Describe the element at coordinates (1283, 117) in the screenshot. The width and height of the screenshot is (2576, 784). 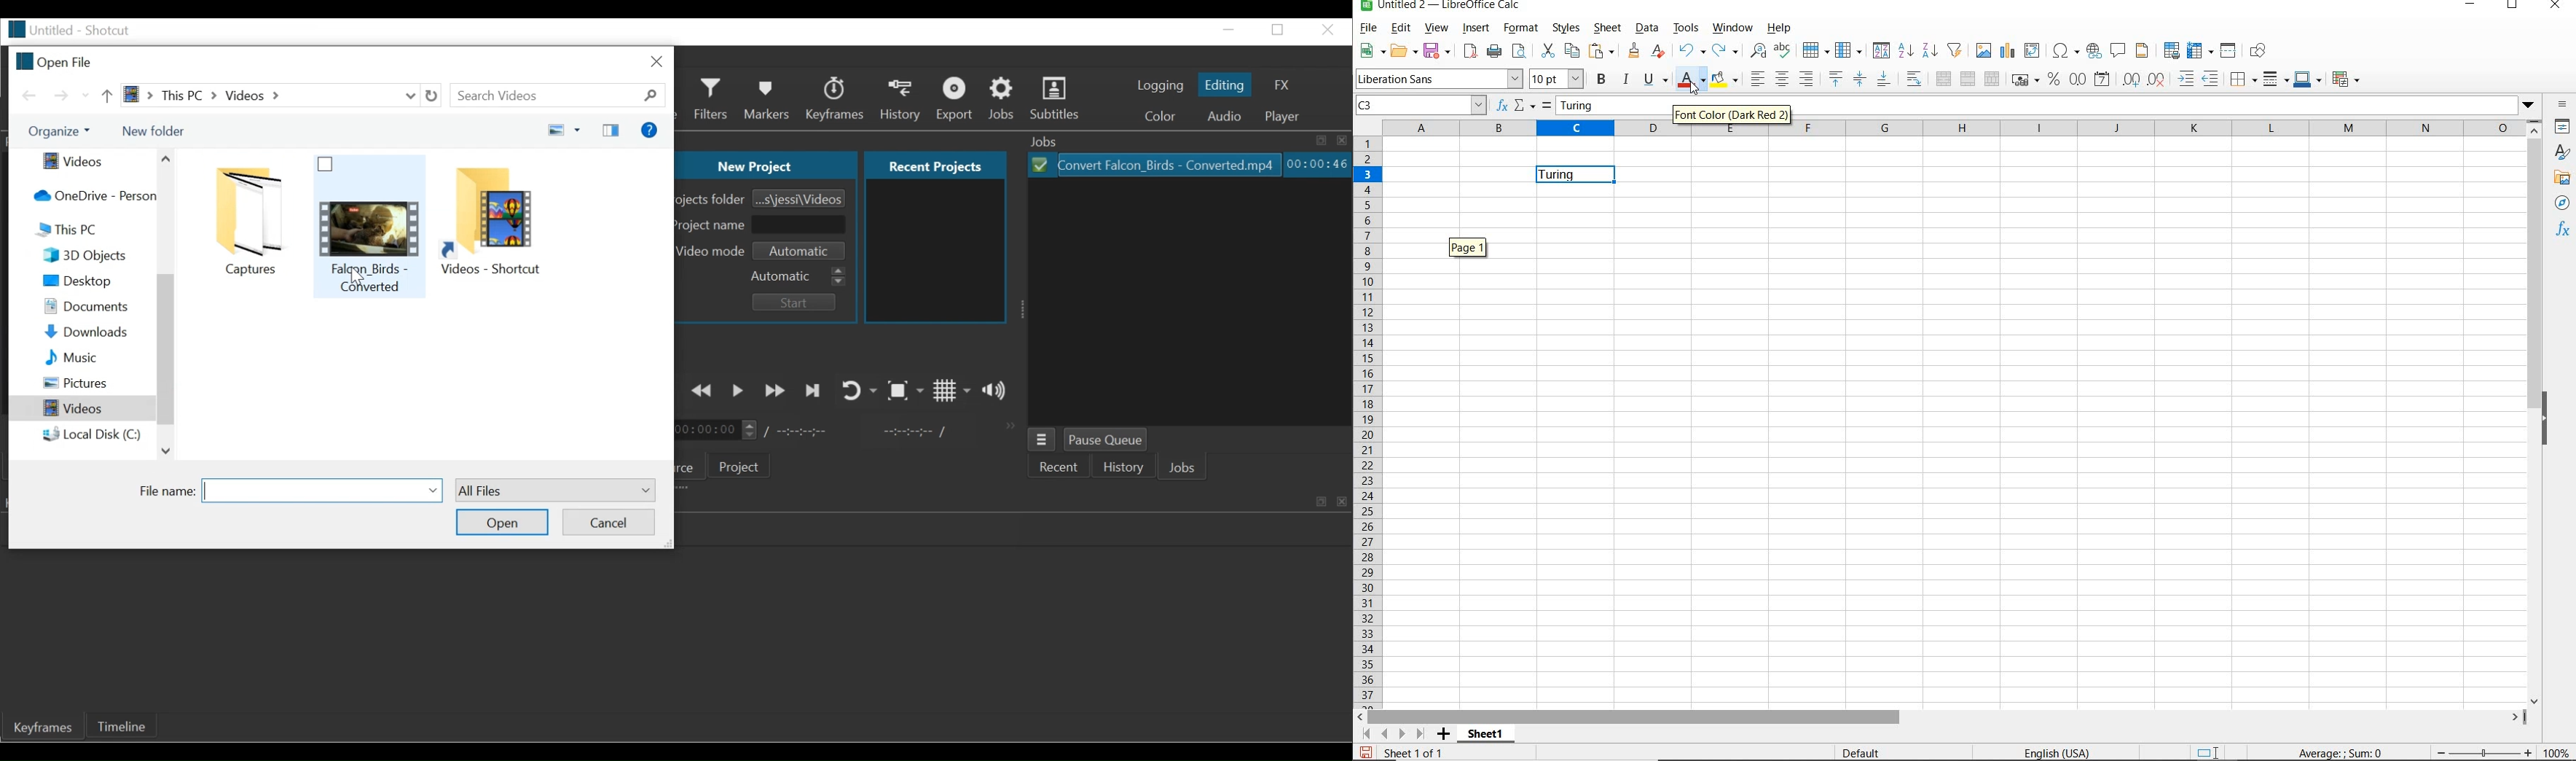
I see `Player` at that location.